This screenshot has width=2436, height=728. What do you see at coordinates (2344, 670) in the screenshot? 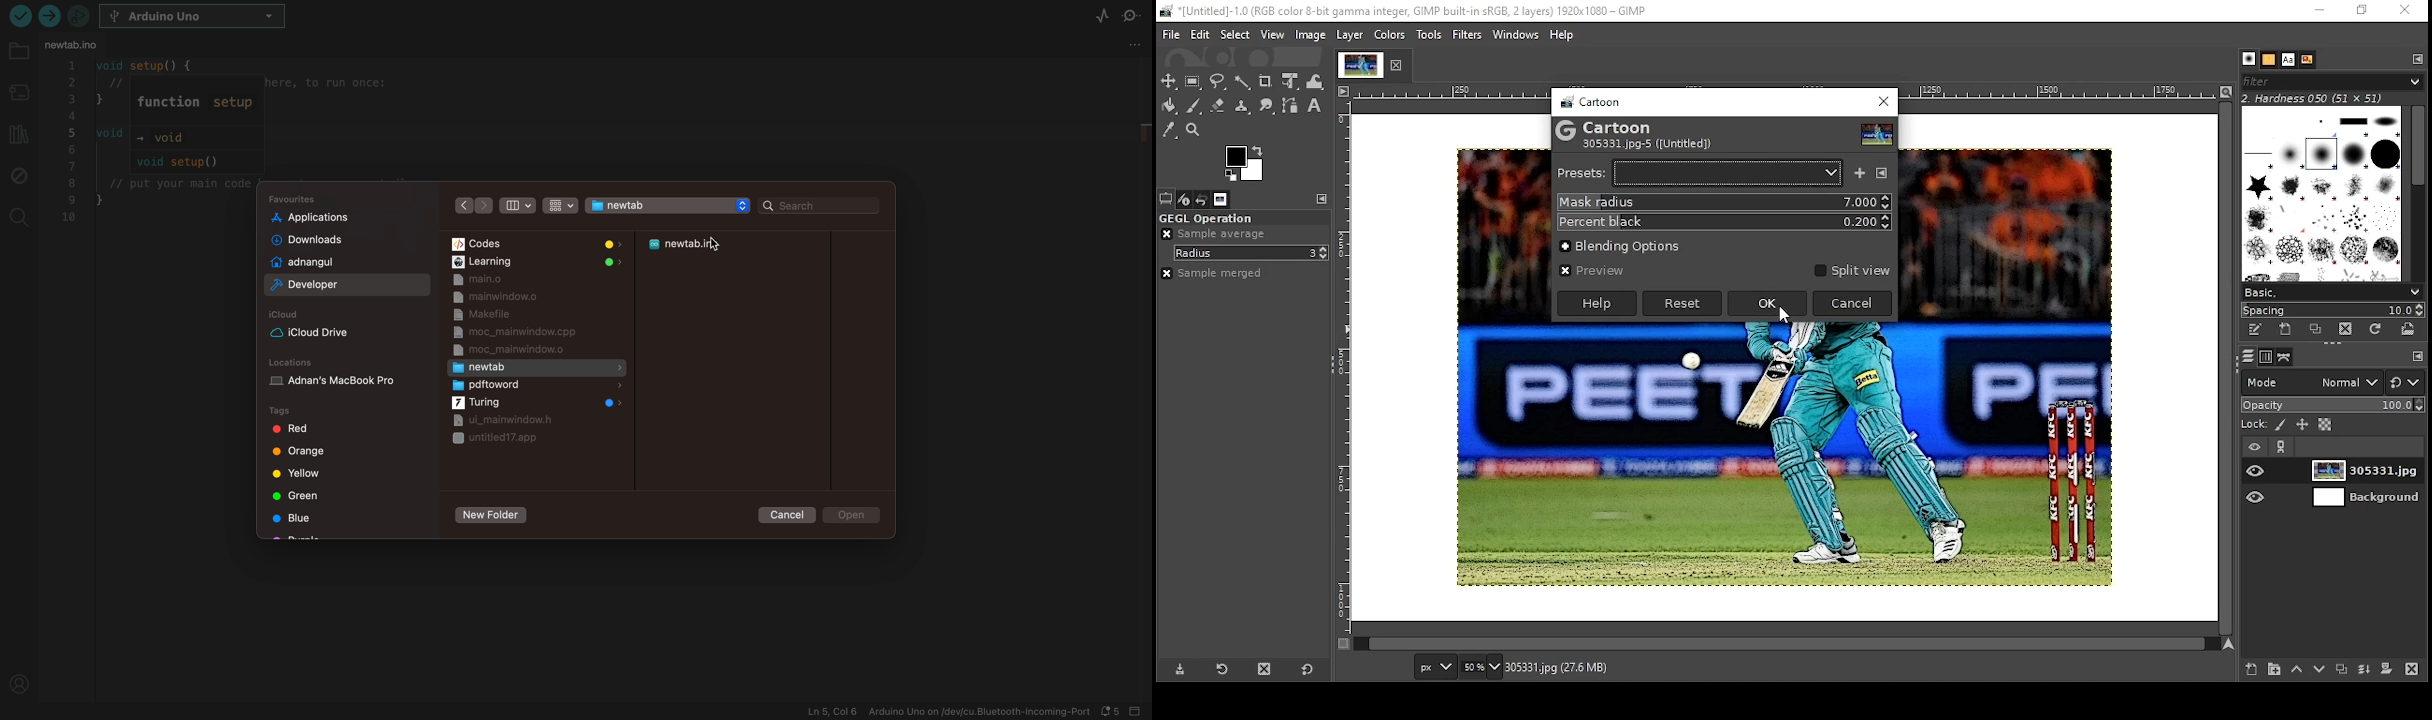
I see `duplicate layer` at bounding box center [2344, 670].